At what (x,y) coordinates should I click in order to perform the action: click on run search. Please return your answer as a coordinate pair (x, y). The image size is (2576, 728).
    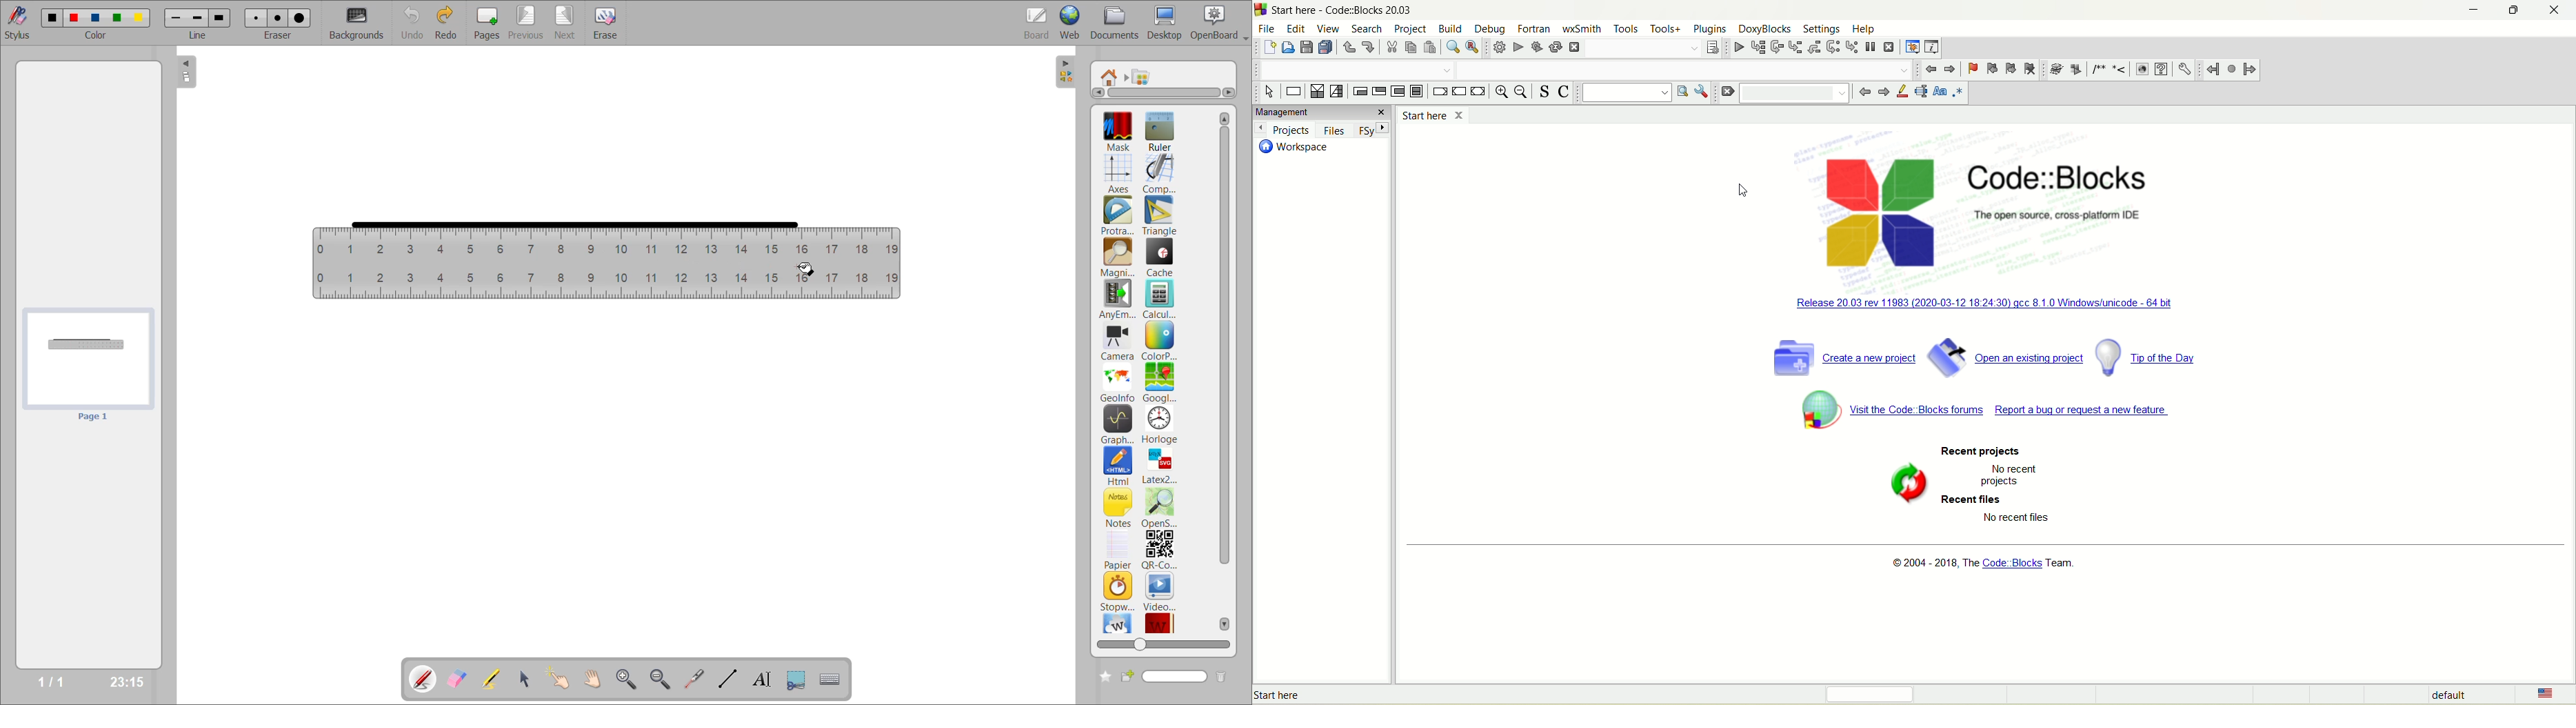
    Looking at the image, I should click on (1682, 92).